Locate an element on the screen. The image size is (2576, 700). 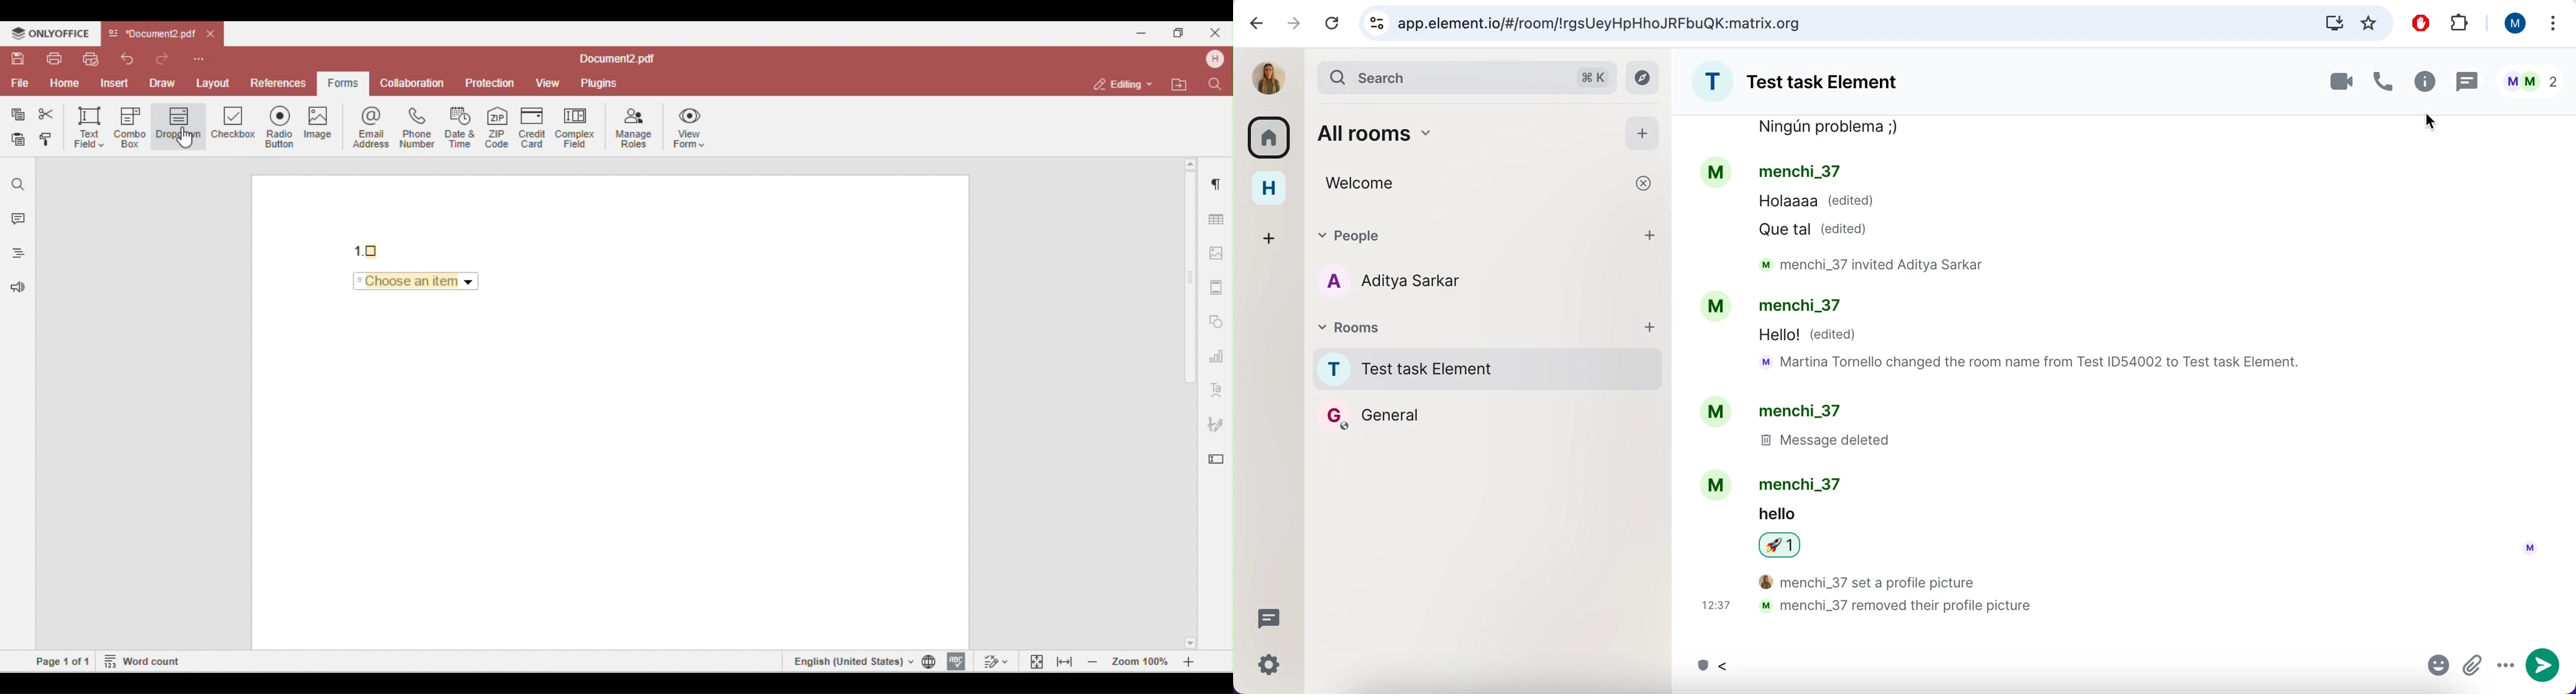
reload current page is located at coordinates (1330, 24).